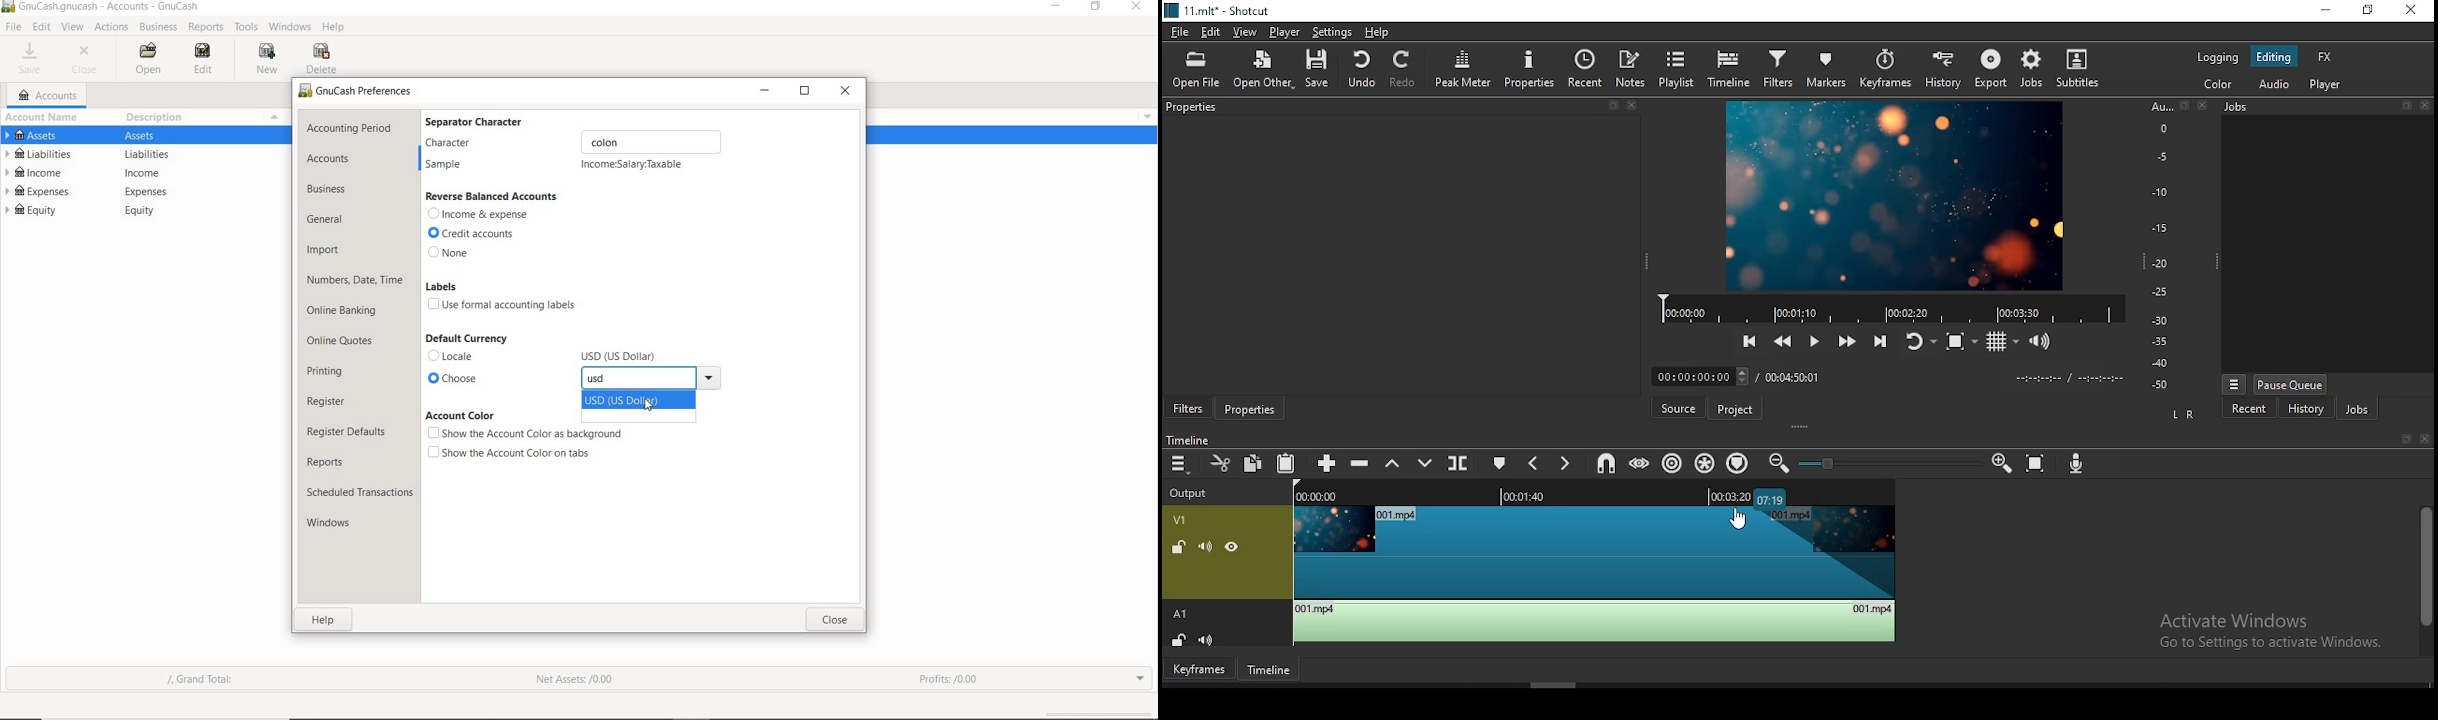 This screenshot has width=2464, height=728. Describe the element at coordinates (210, 681) in the screenshot. I see `grand total` at that location.